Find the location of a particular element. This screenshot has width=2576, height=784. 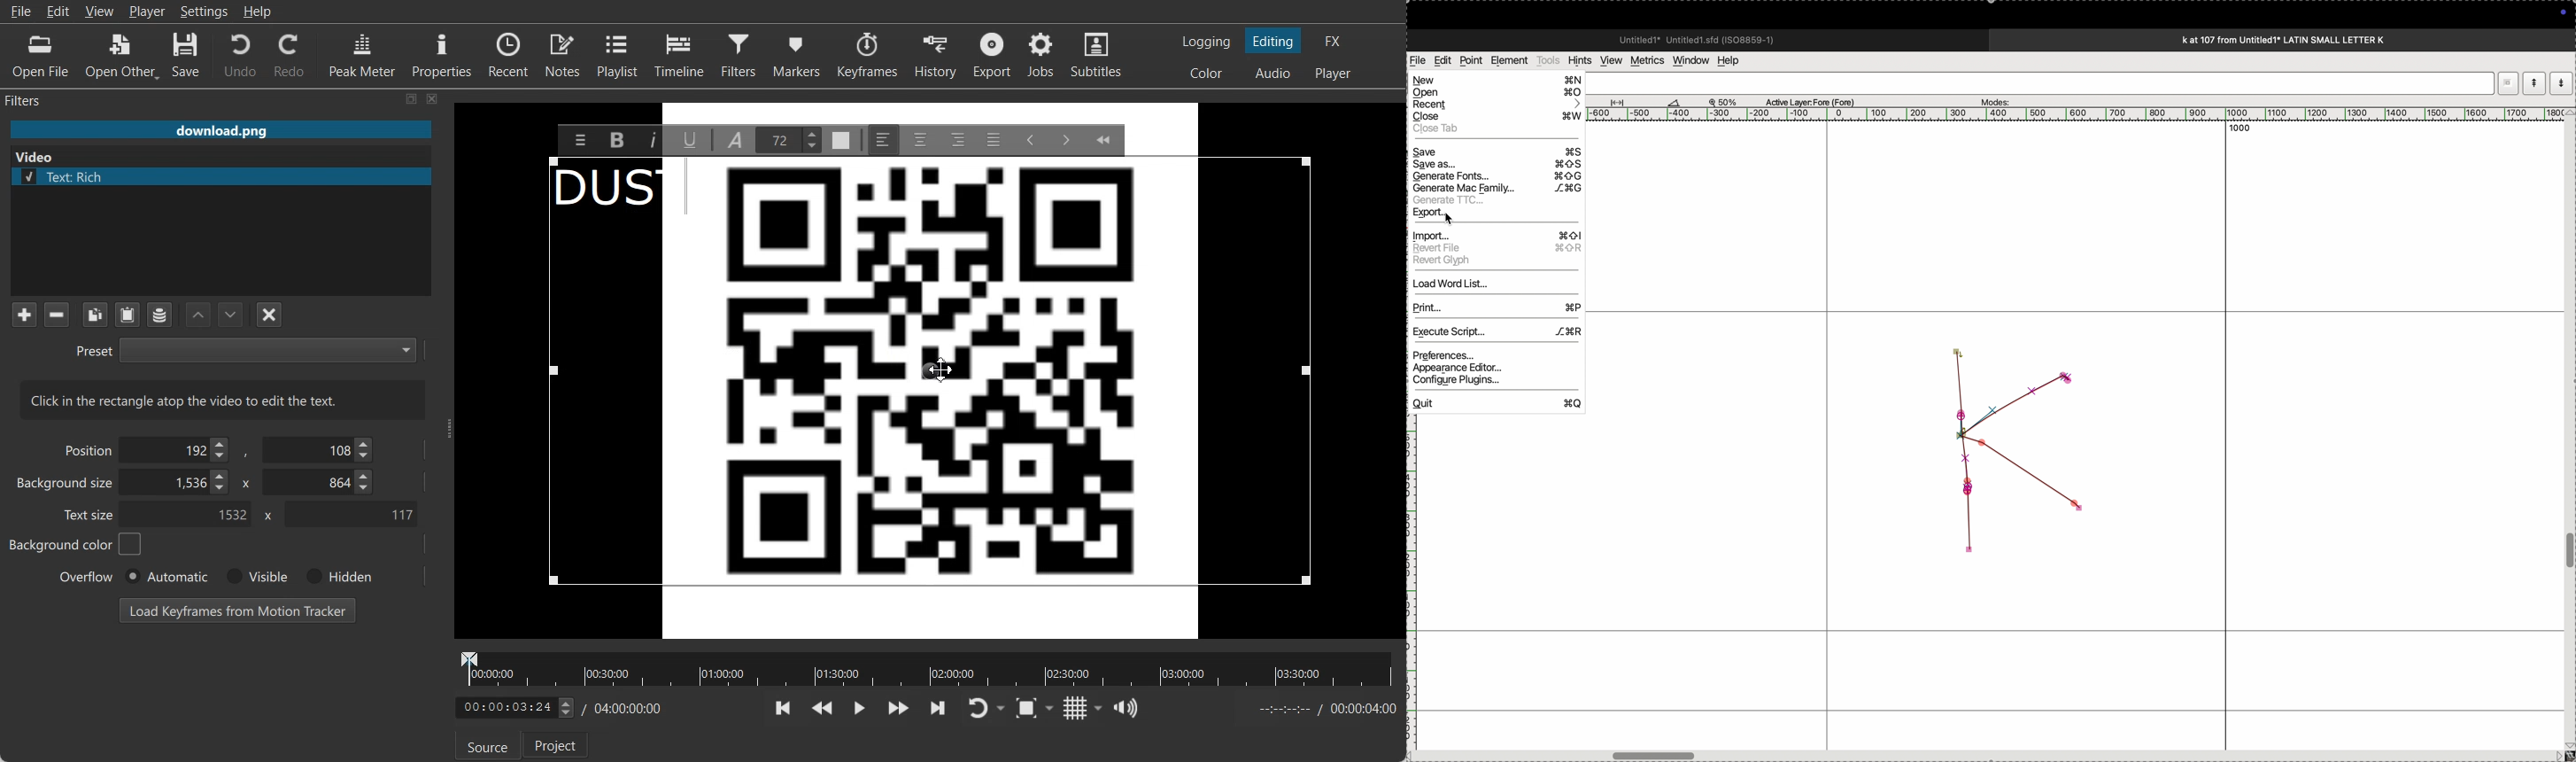

Filters is located at coordinates (41, 99).